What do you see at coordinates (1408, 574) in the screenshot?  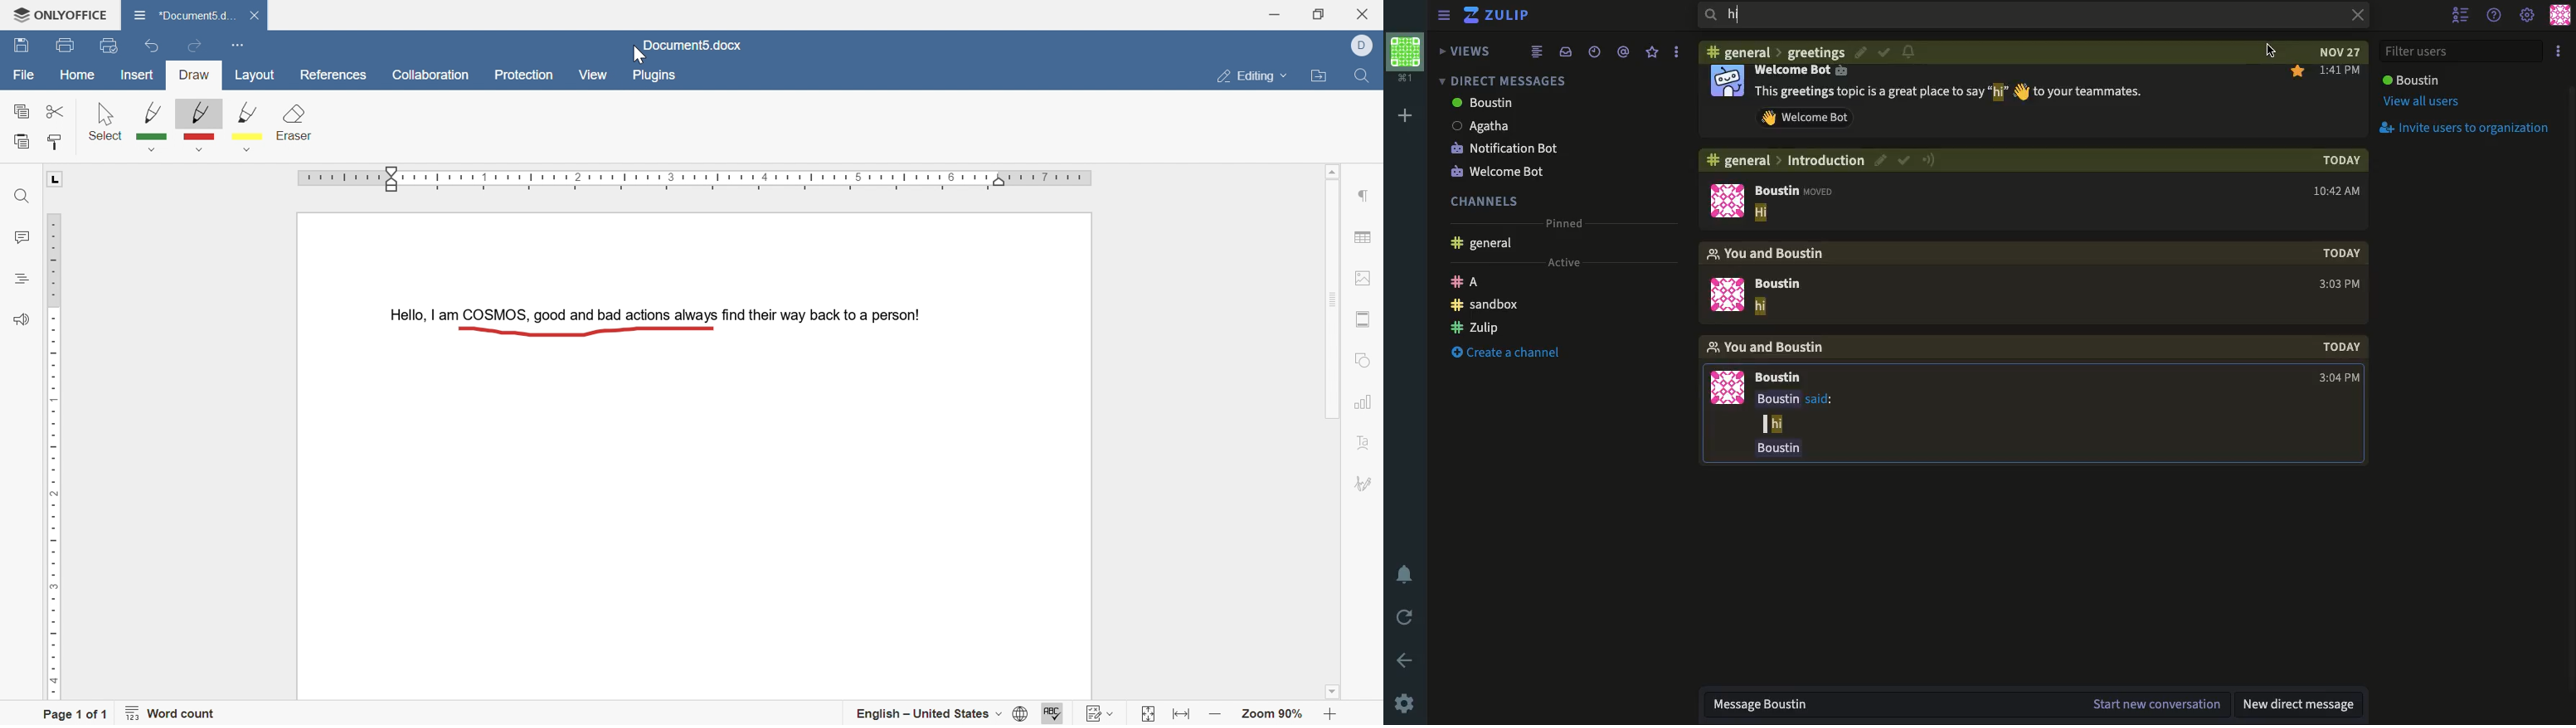 I see `Notification` at bounding box center [1408, 574].